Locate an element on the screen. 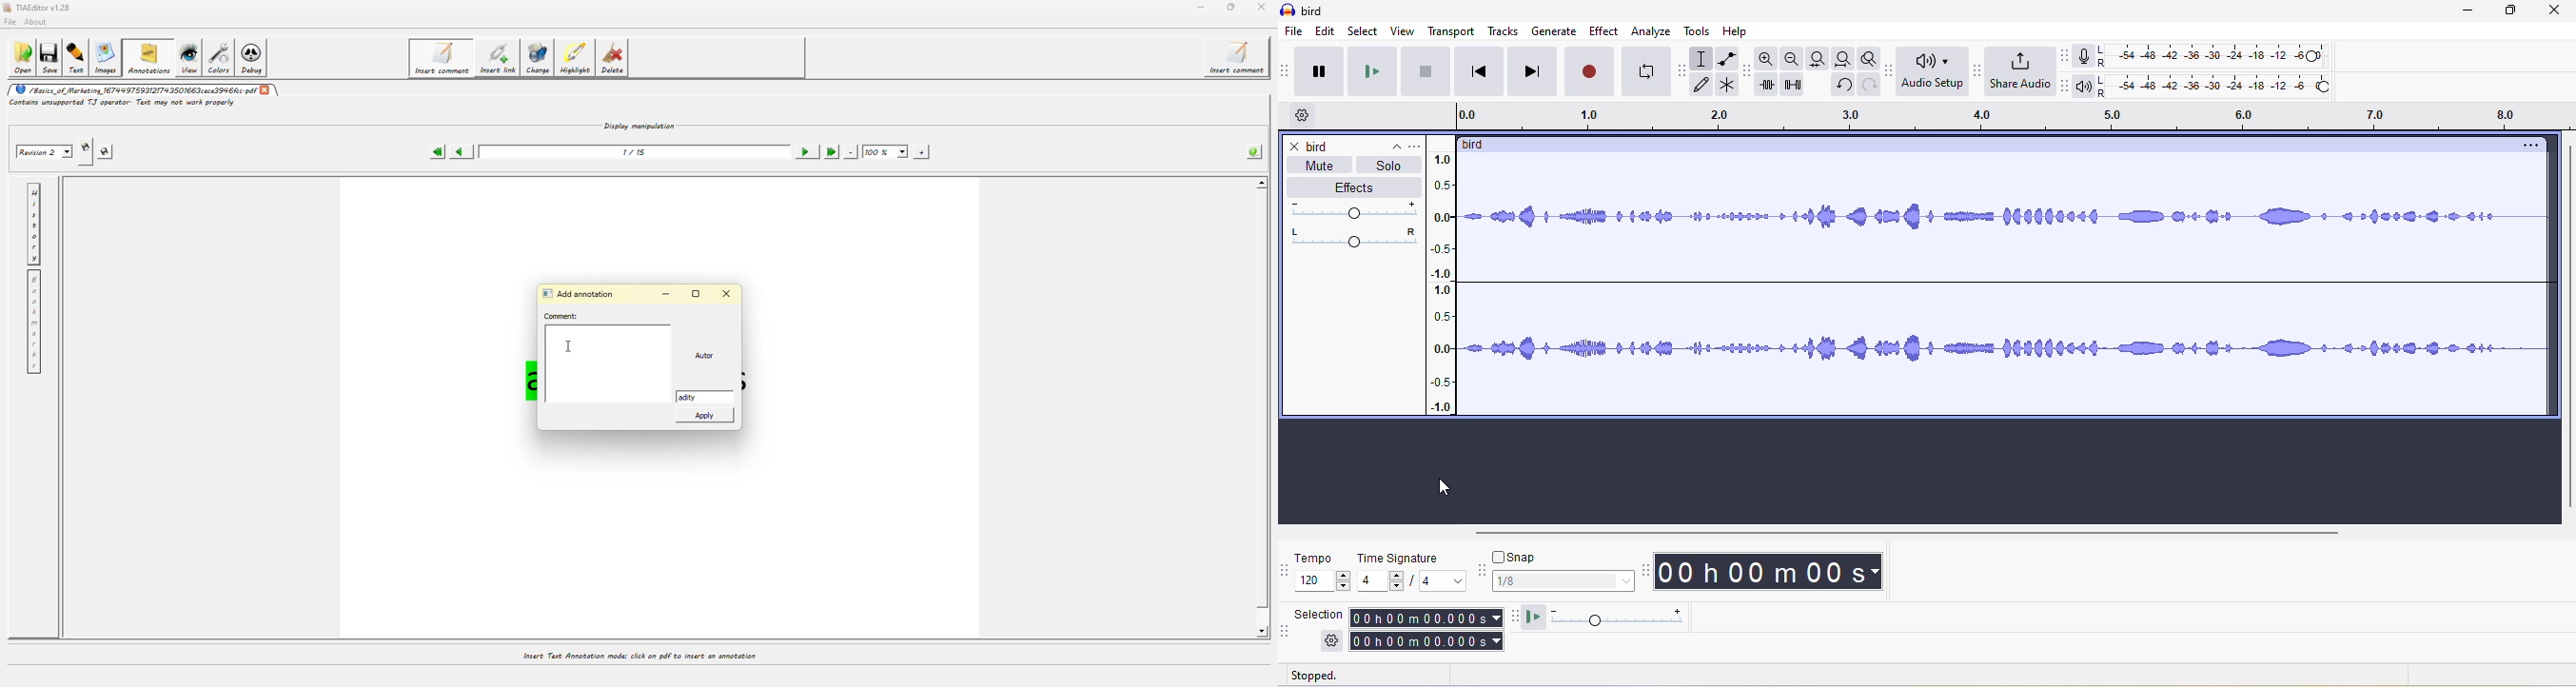 This screenshot has width=2576, height=700. effects is located at coordinates (1353, 188).